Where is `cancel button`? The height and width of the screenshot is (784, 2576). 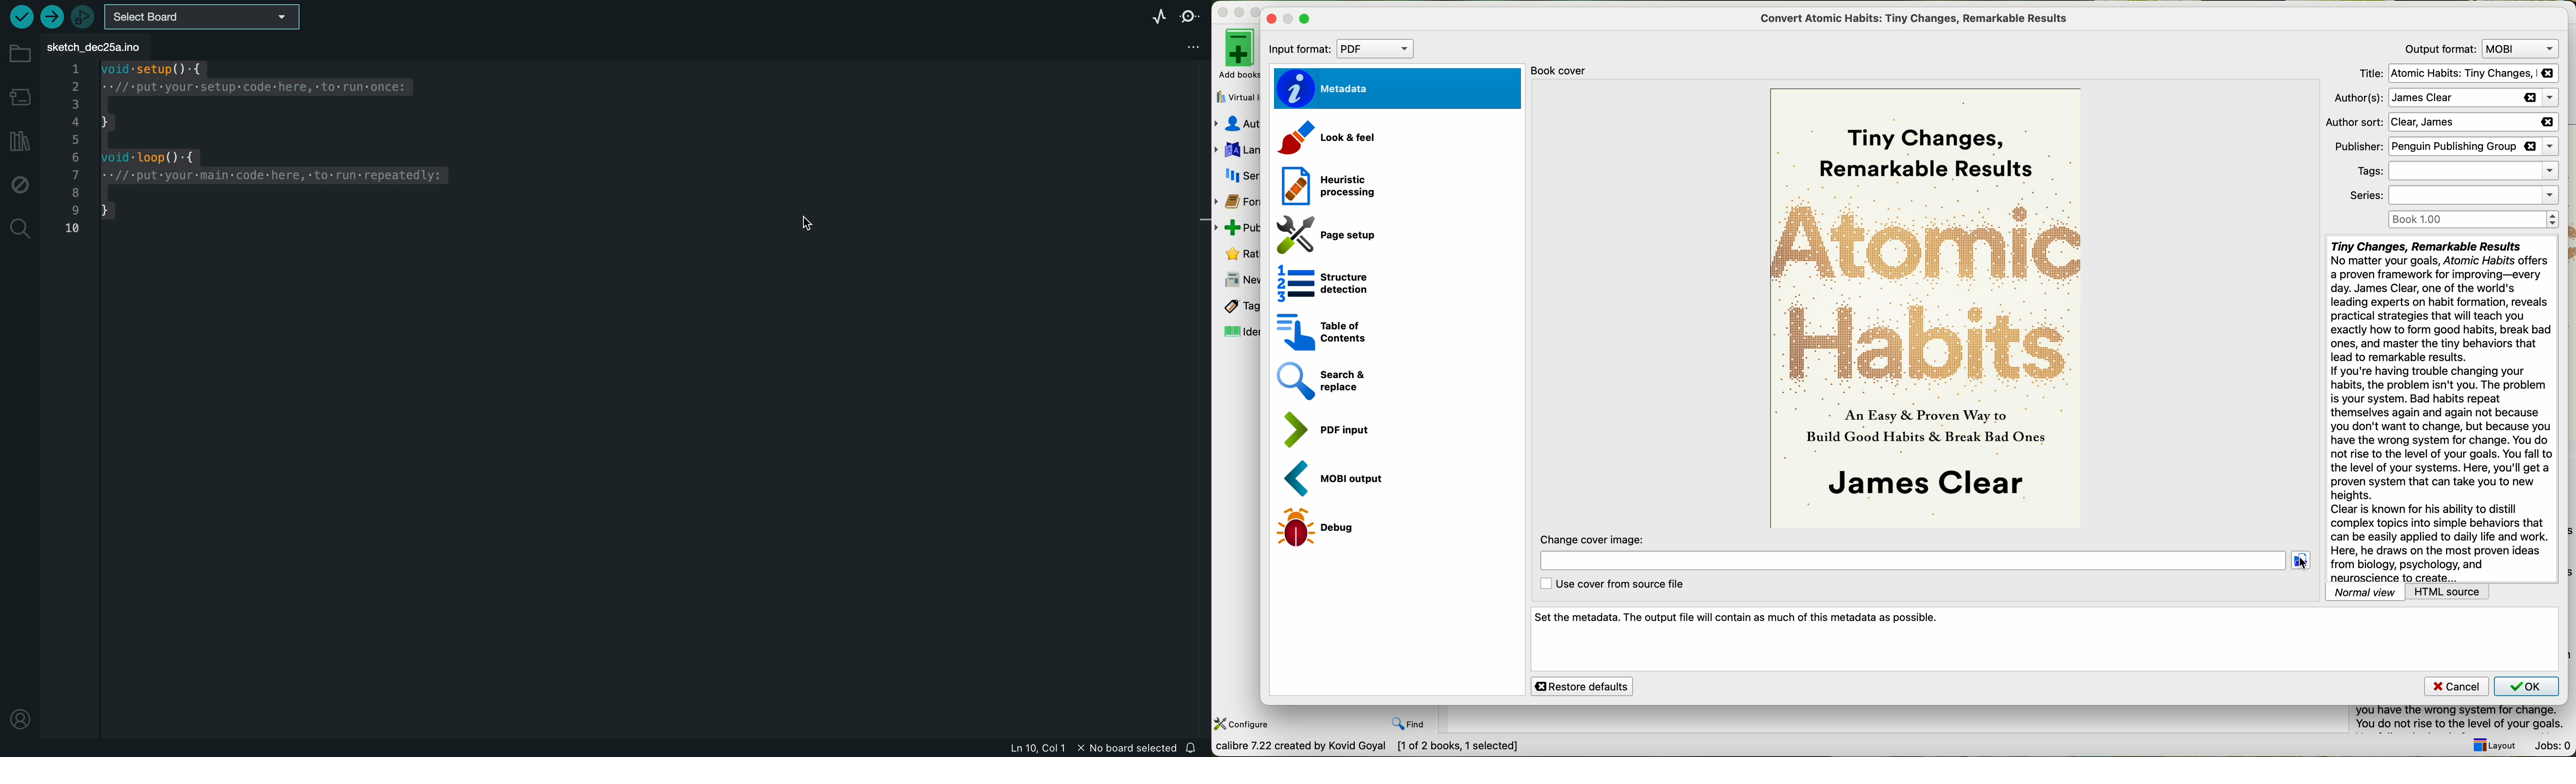 cancel button is located at coordinates (2456, 687).